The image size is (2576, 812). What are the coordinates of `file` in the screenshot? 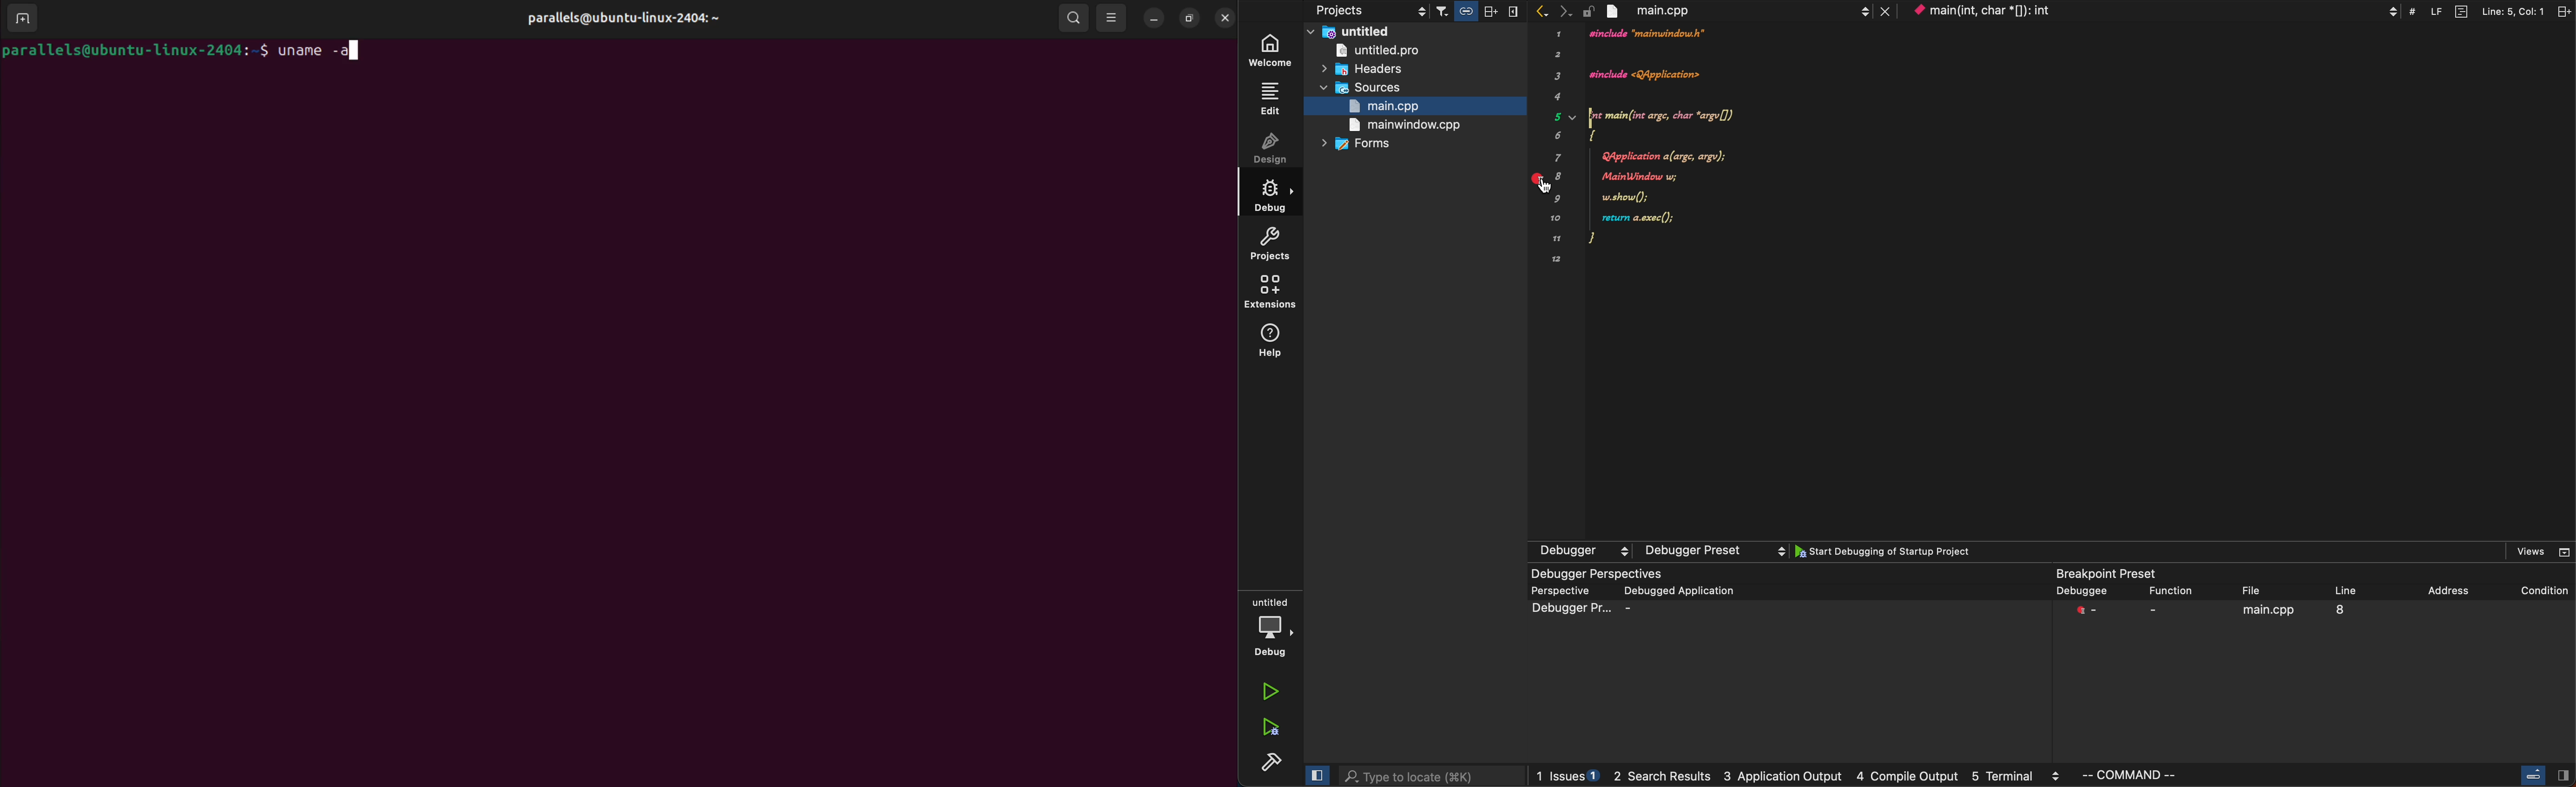 It's located at (2259, 590).